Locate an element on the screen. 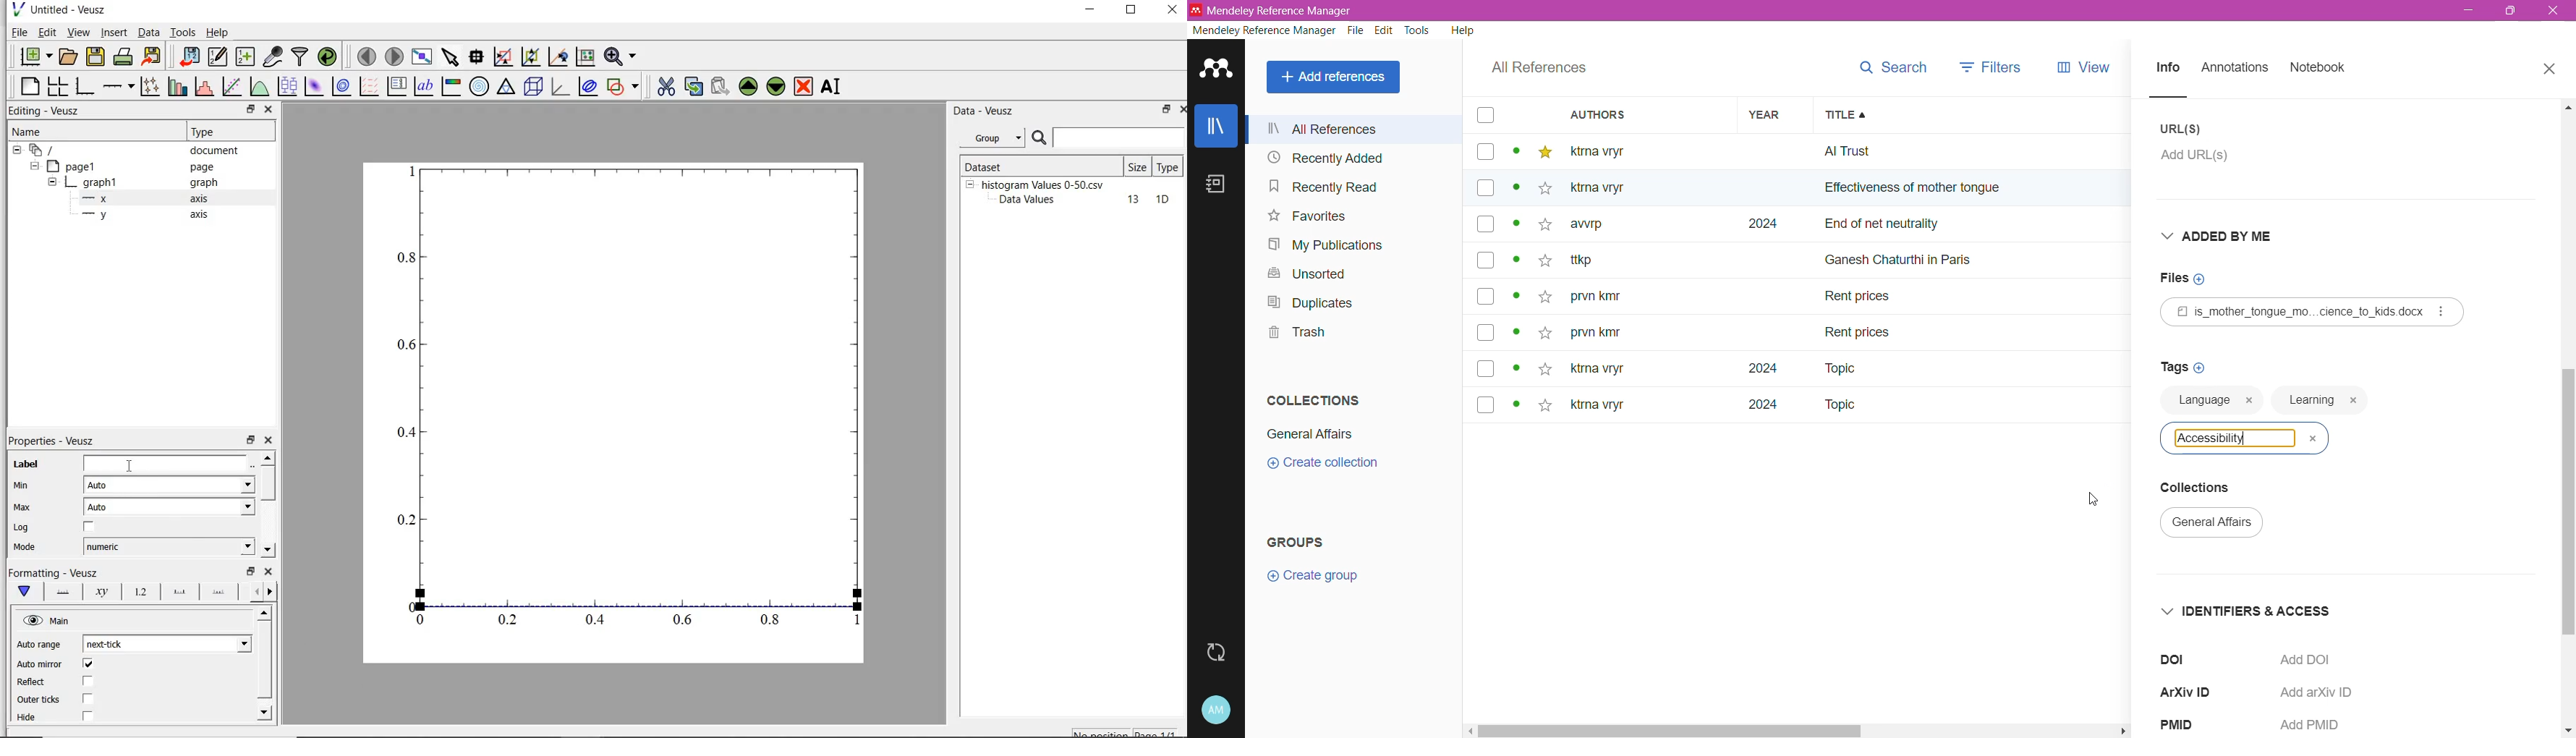 Image resolution: width=2576 pixels, height=756 pixels. box is located at coordinates (1490, 368).